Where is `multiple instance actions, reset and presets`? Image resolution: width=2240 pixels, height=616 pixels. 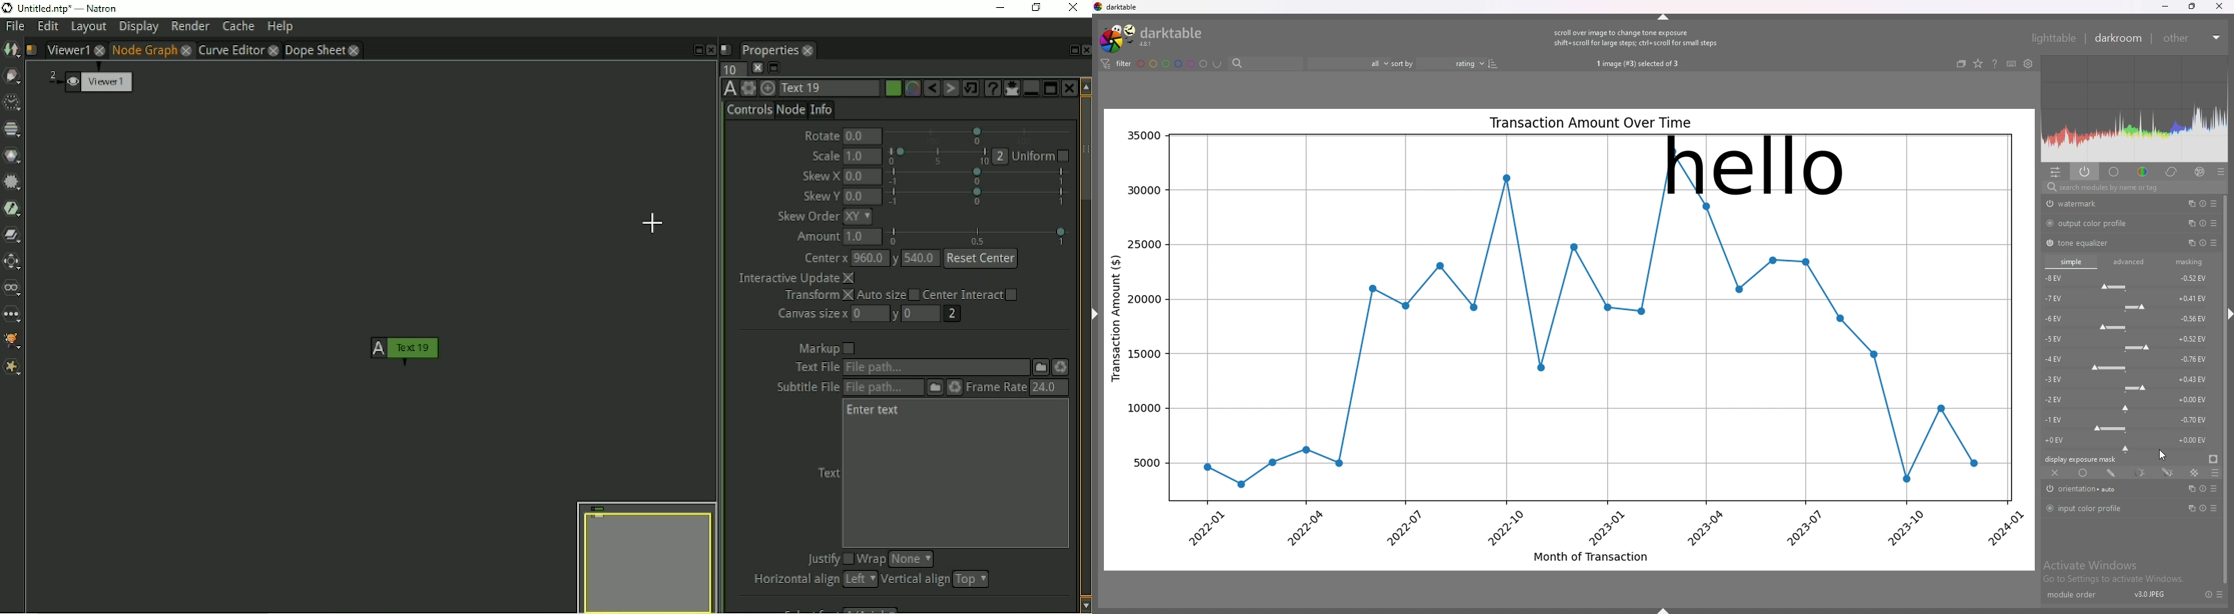
multiple instance actions, reset and presets is located at coordinates (2202, 489).